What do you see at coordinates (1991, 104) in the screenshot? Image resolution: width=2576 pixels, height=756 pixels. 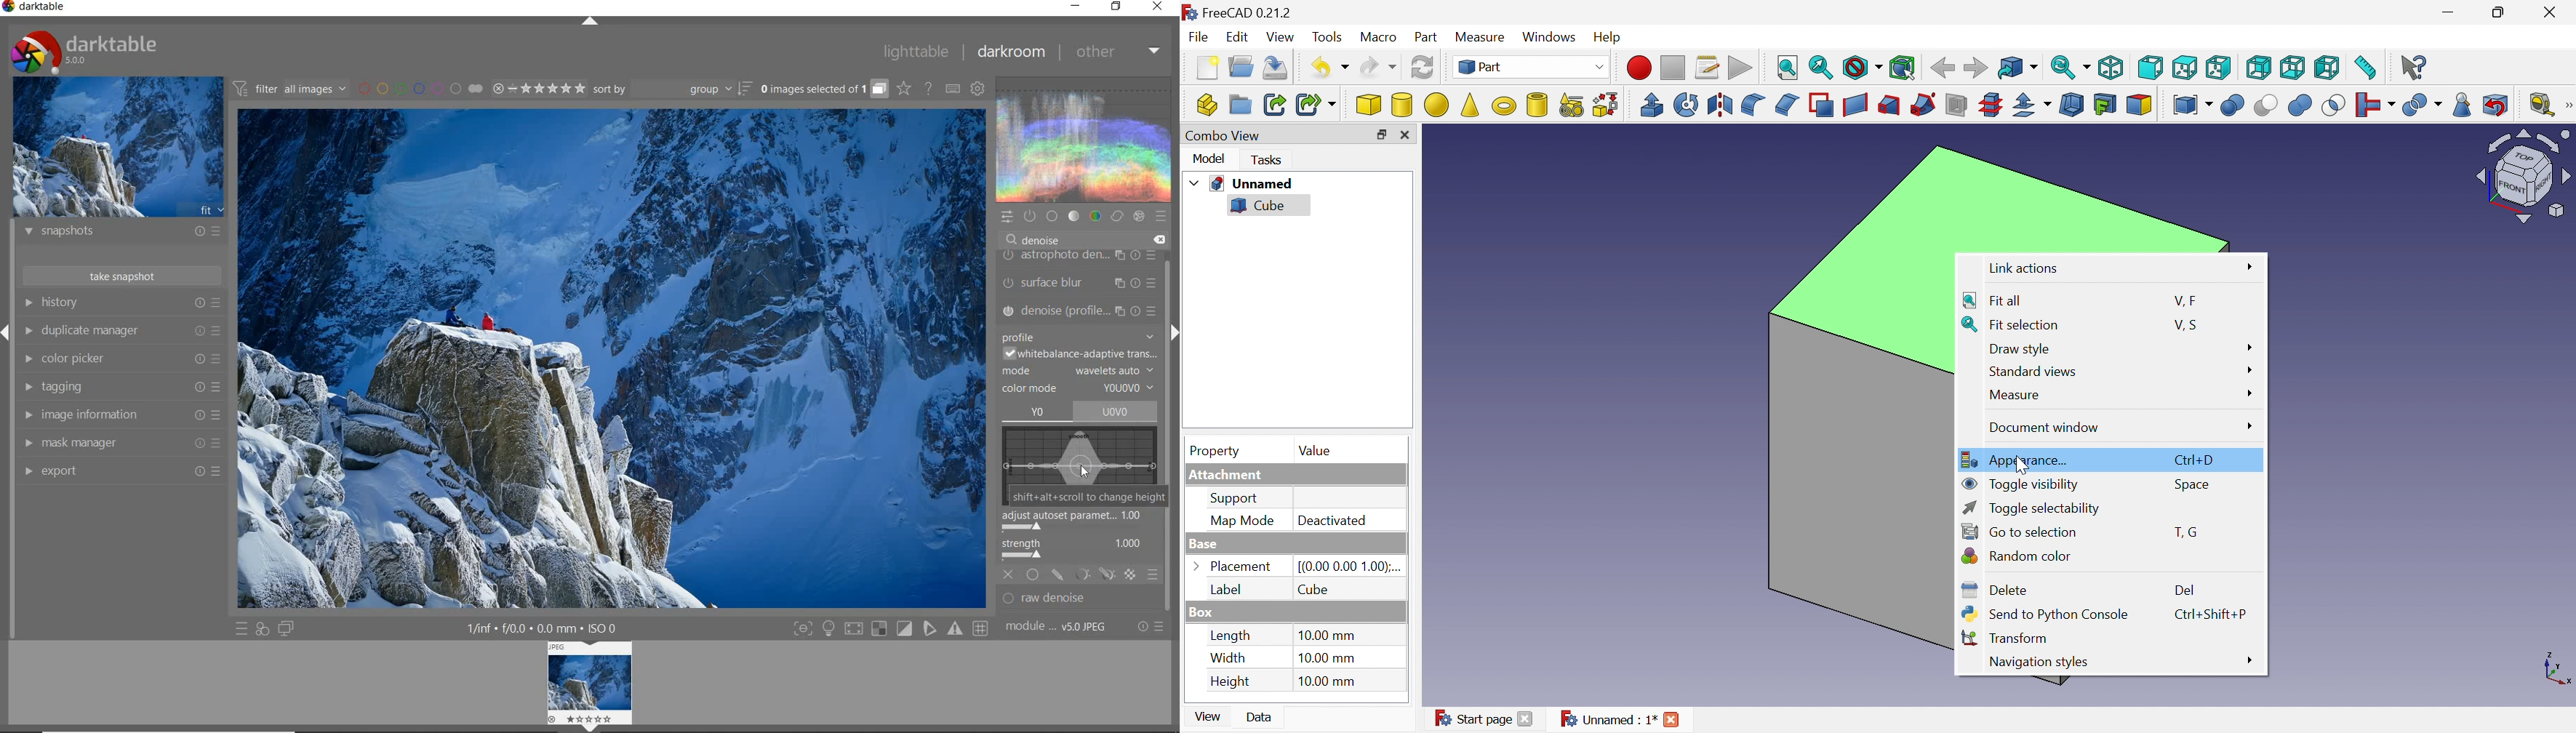 I see `Cross-sections` at bounding box center [1991, 104].